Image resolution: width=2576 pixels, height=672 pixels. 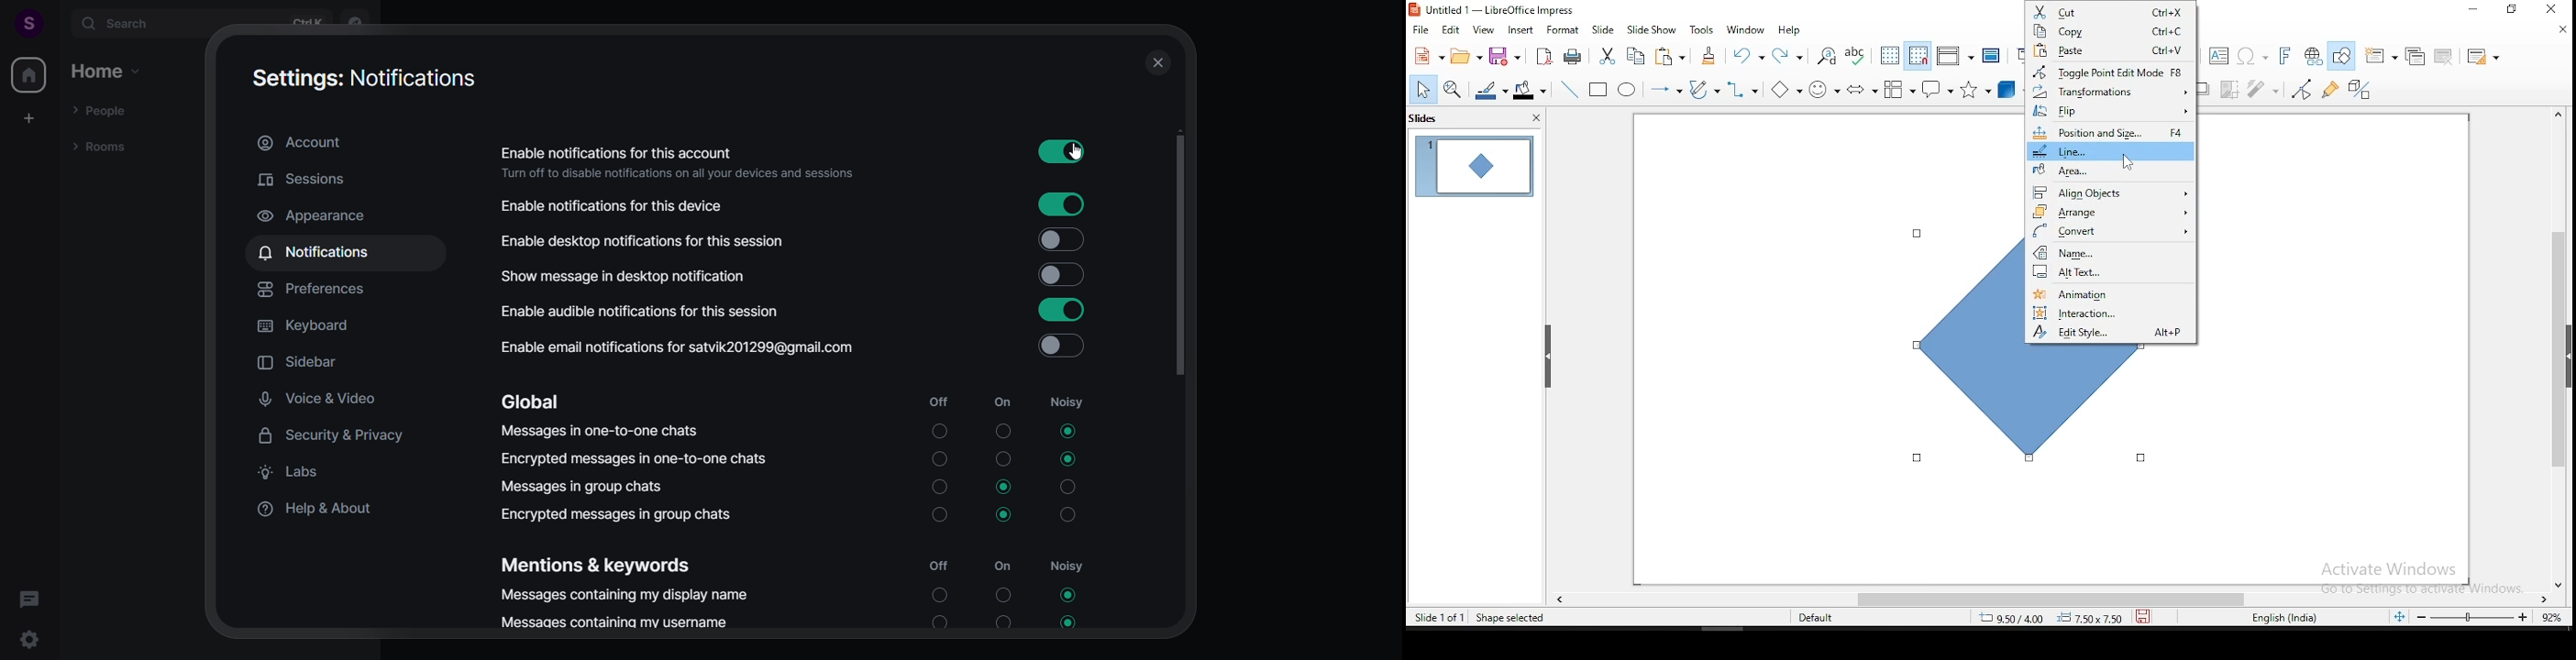 I want to click on english (india), so click(x=2280, y=618).